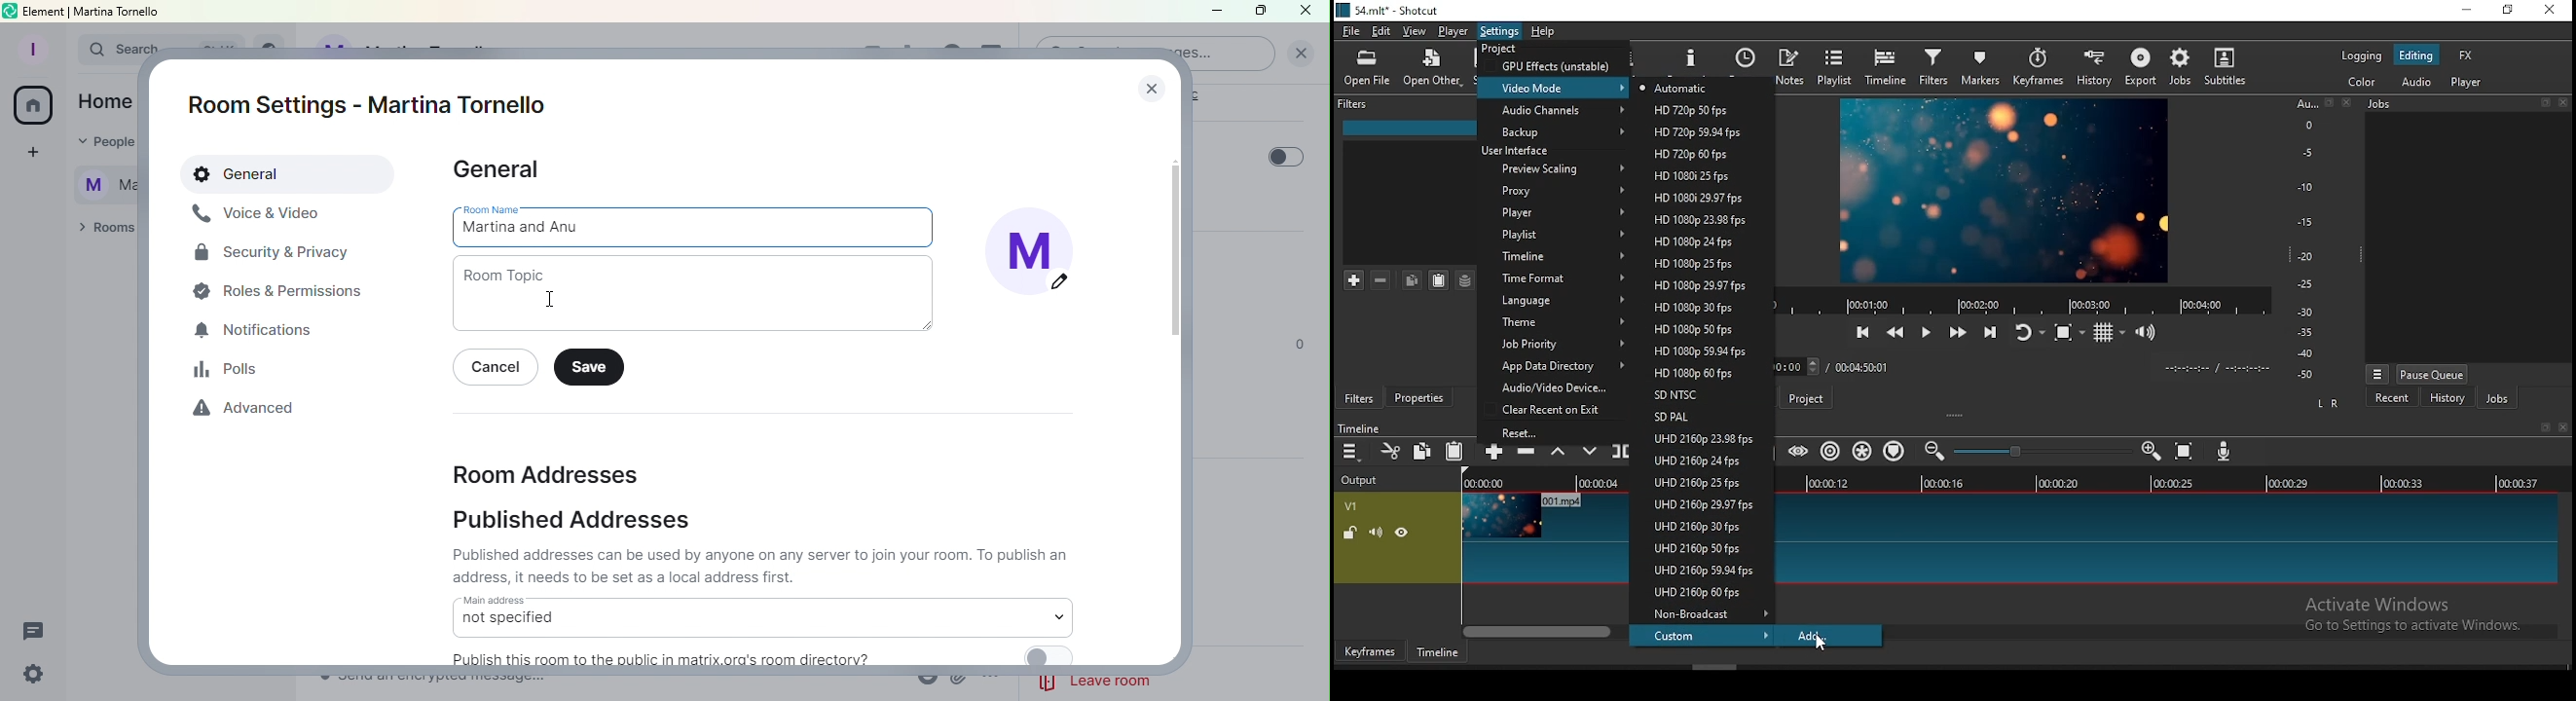 Image resolution: width=2576 pixels, height=728 pixels. What do you see at coordinates (1699, 547) in the screenshot?
I see `resolution option` at bounding box center [1699, 547].